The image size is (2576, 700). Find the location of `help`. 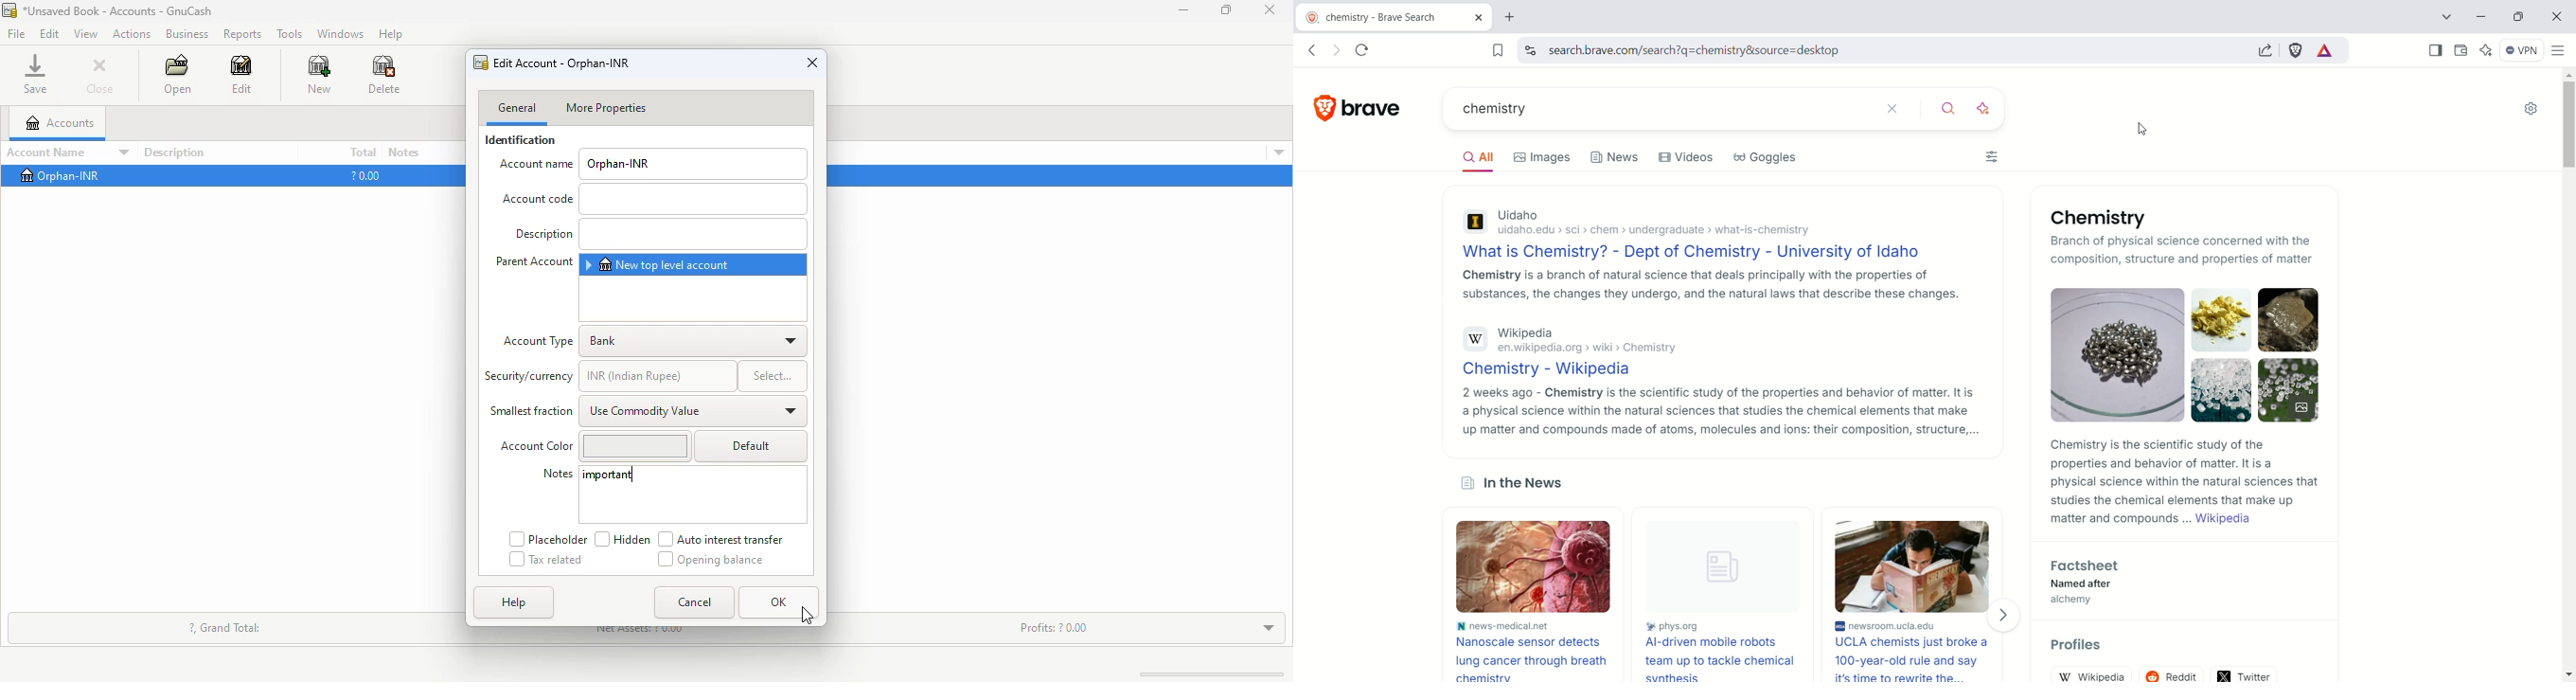

help is located at coordinates (513, 602).